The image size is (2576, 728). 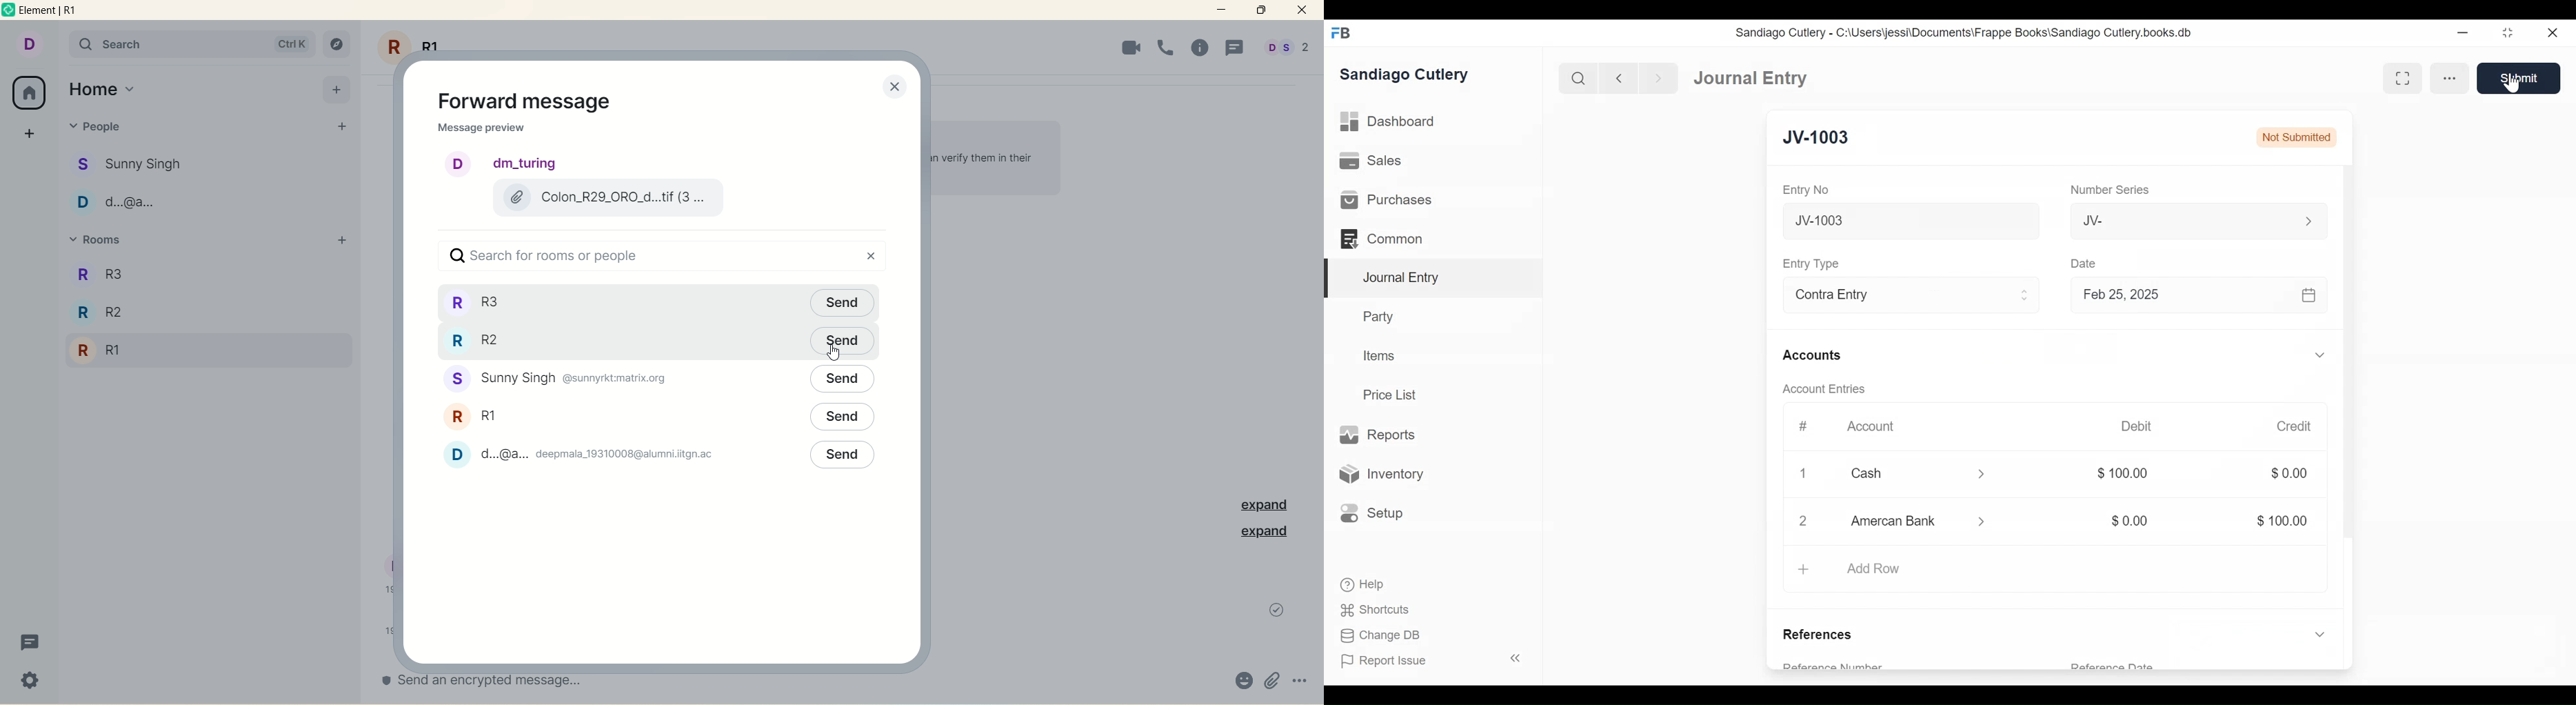 What do you see at coordinates (1376, 635) in the screenshot?
I see `Change DB` at bounding box center [1376, 635].